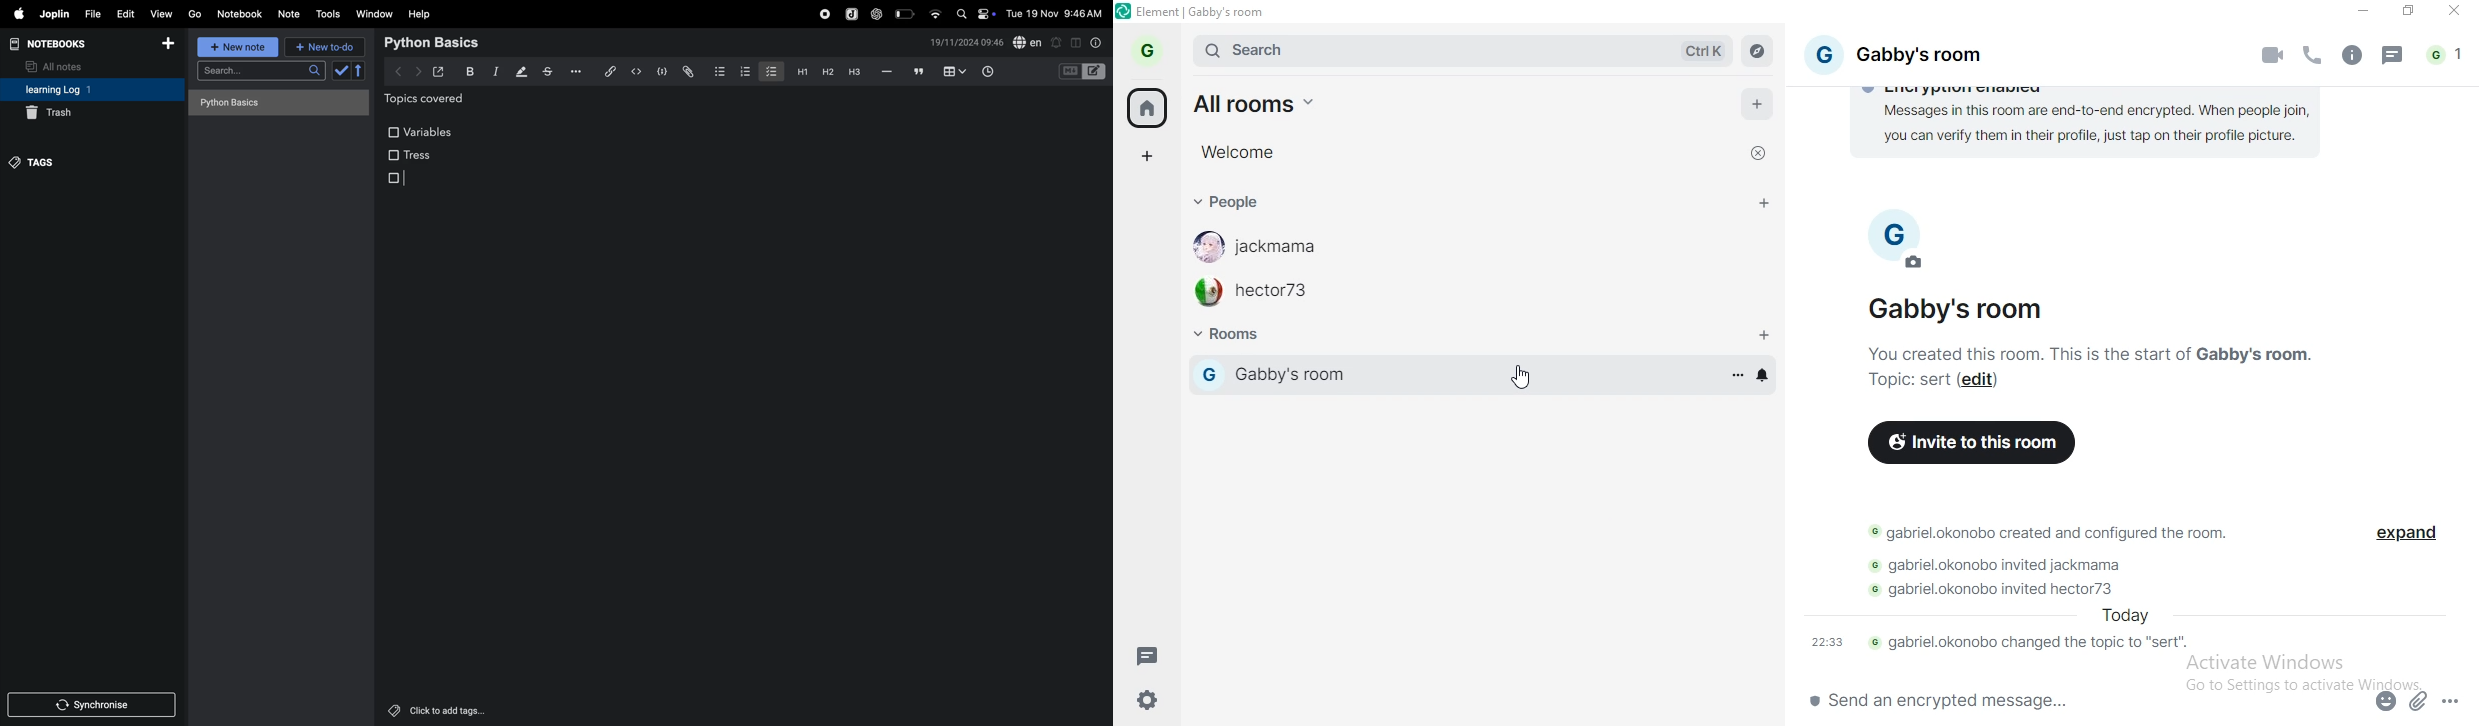 This screenshot has height=728, width=2492. What do you see at coordinates (72, 90) in the screenshot?
I see `learning log` at bounding box center [72, 90].